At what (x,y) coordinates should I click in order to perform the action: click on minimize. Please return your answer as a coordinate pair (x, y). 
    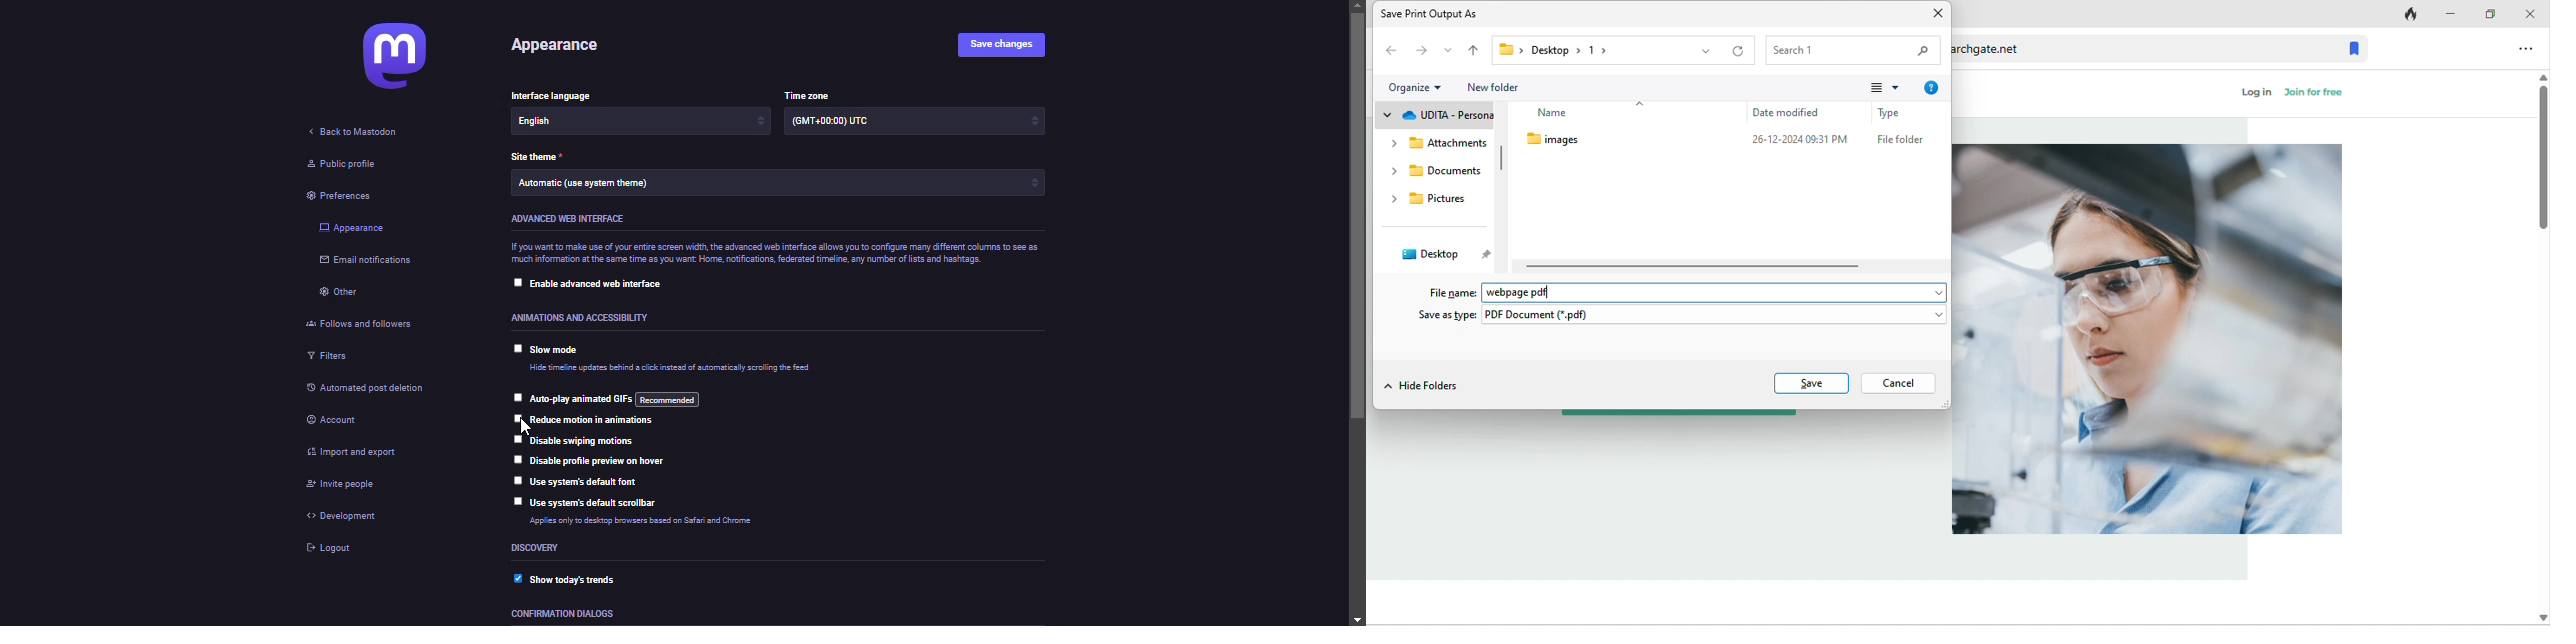
    Looking at the image, I should click on (2449, 12).